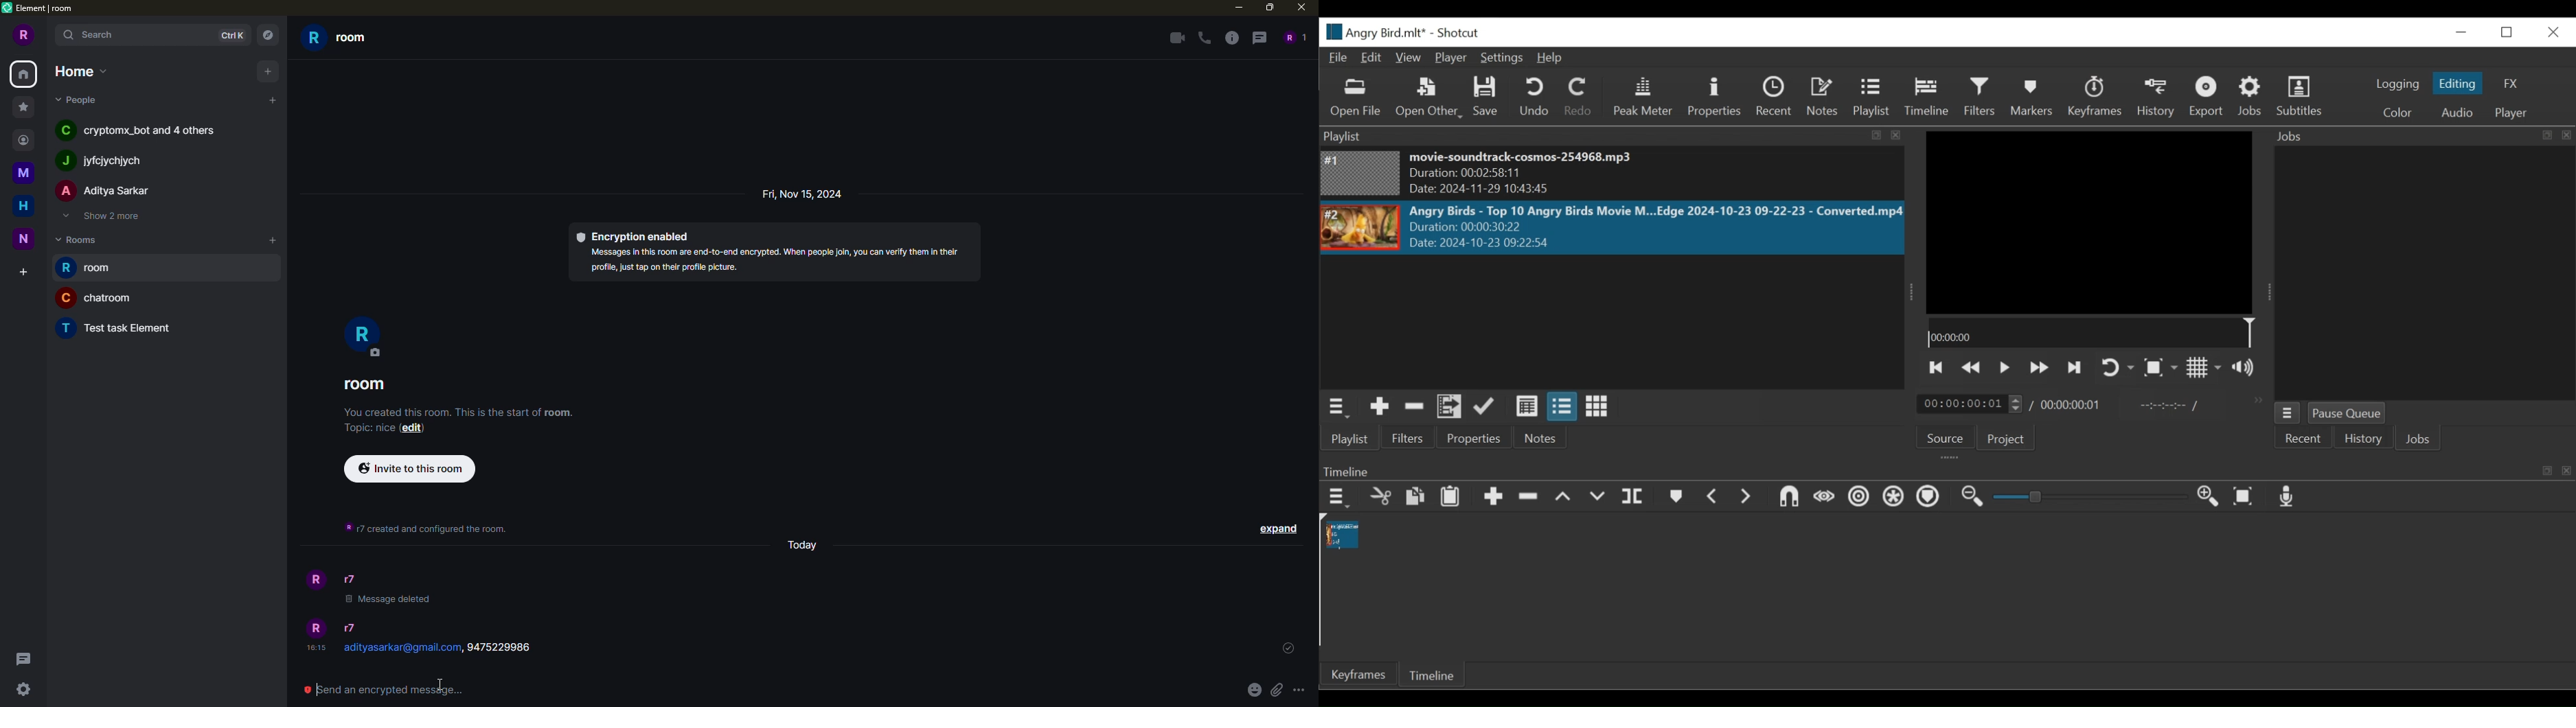  I want to click on people, so click(106, 190).